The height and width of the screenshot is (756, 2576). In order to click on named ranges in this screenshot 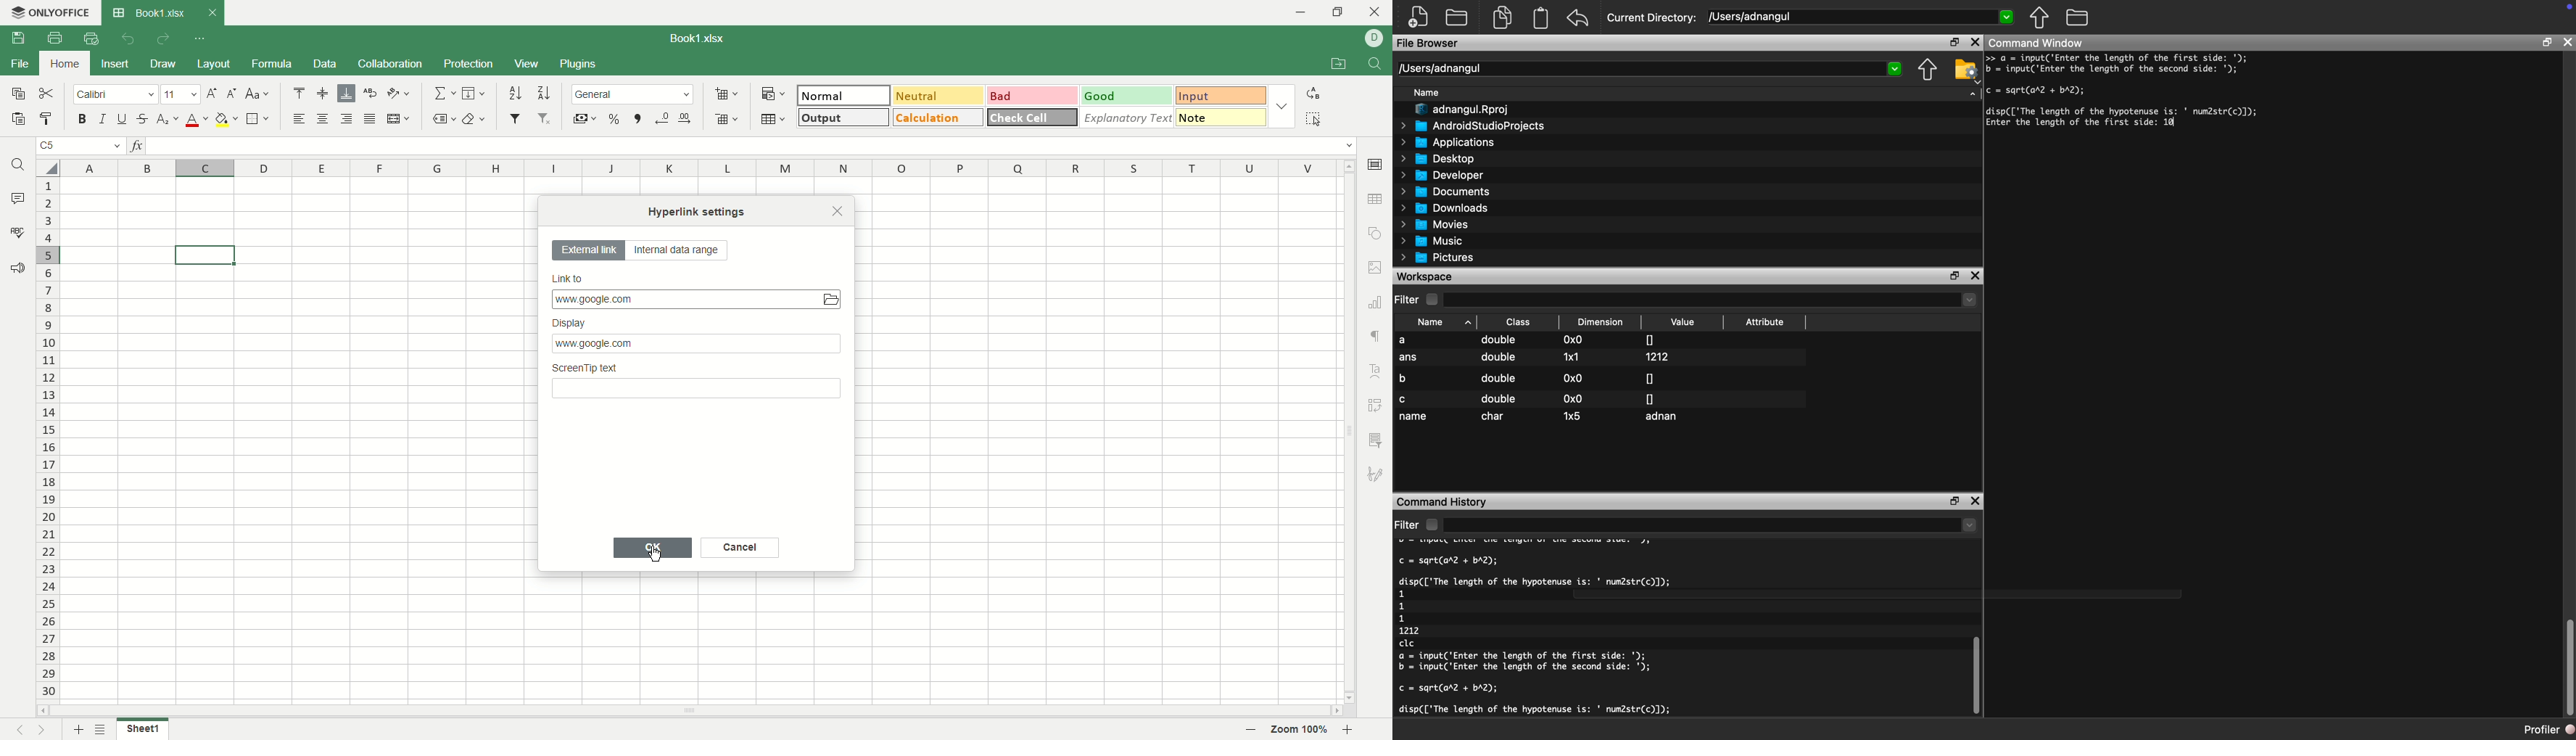, I will do `click(444, 118)`.